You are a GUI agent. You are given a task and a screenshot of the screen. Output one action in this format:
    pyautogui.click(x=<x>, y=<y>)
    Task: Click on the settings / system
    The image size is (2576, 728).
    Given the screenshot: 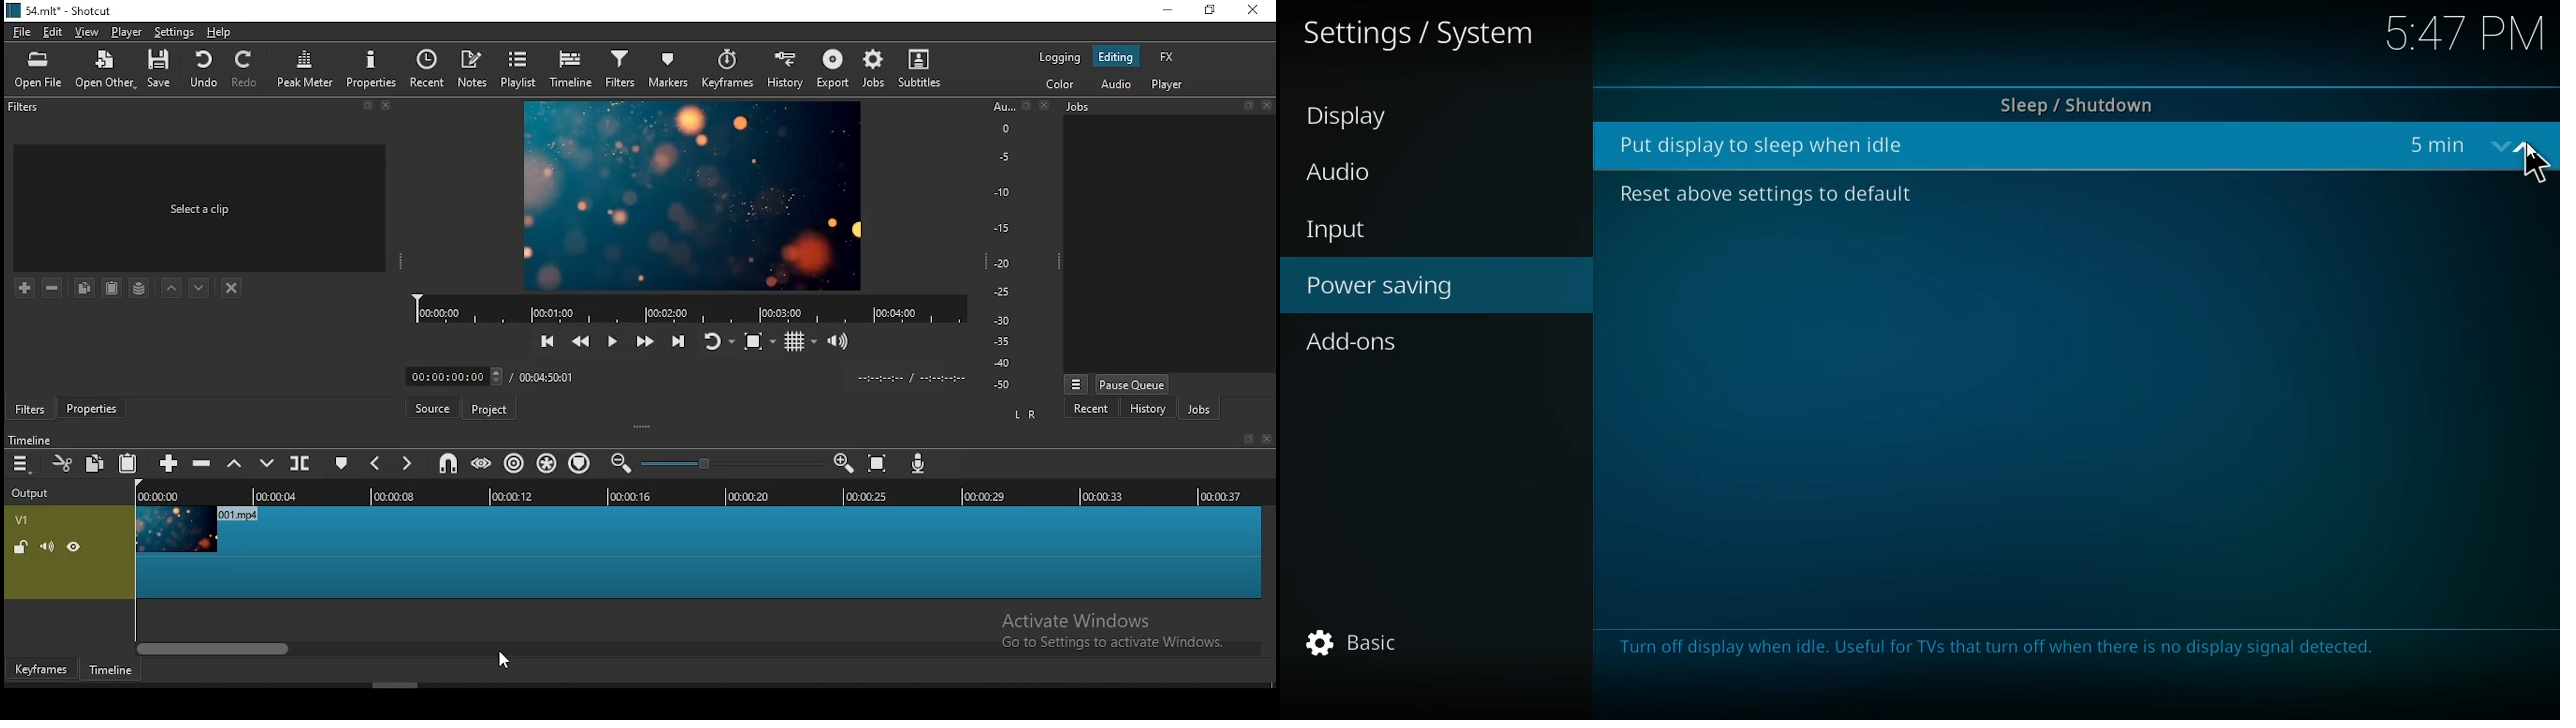 What is the action you would take?
    pyautogui.click(x=1429, y=38)
    